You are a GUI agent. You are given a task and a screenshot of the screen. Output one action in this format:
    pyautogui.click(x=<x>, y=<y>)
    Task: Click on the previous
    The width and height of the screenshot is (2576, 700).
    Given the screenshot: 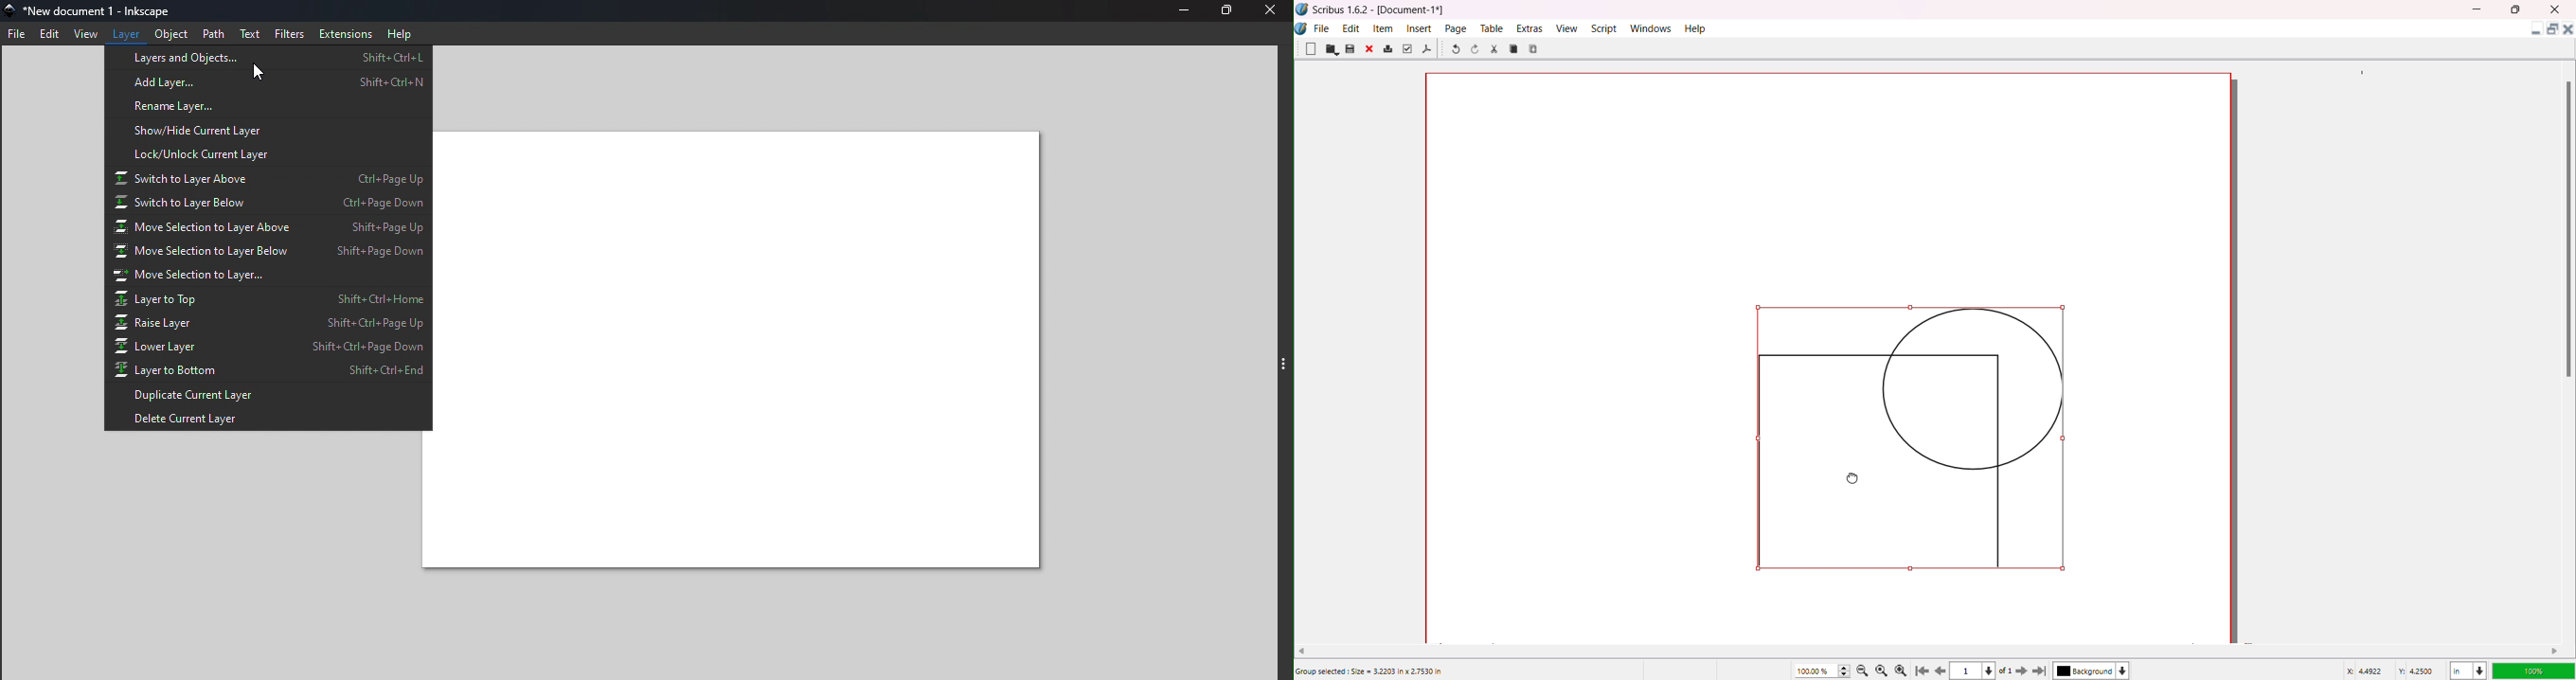 What is the action you would take?
    pyautogui.click(x=1942, y=673)
    